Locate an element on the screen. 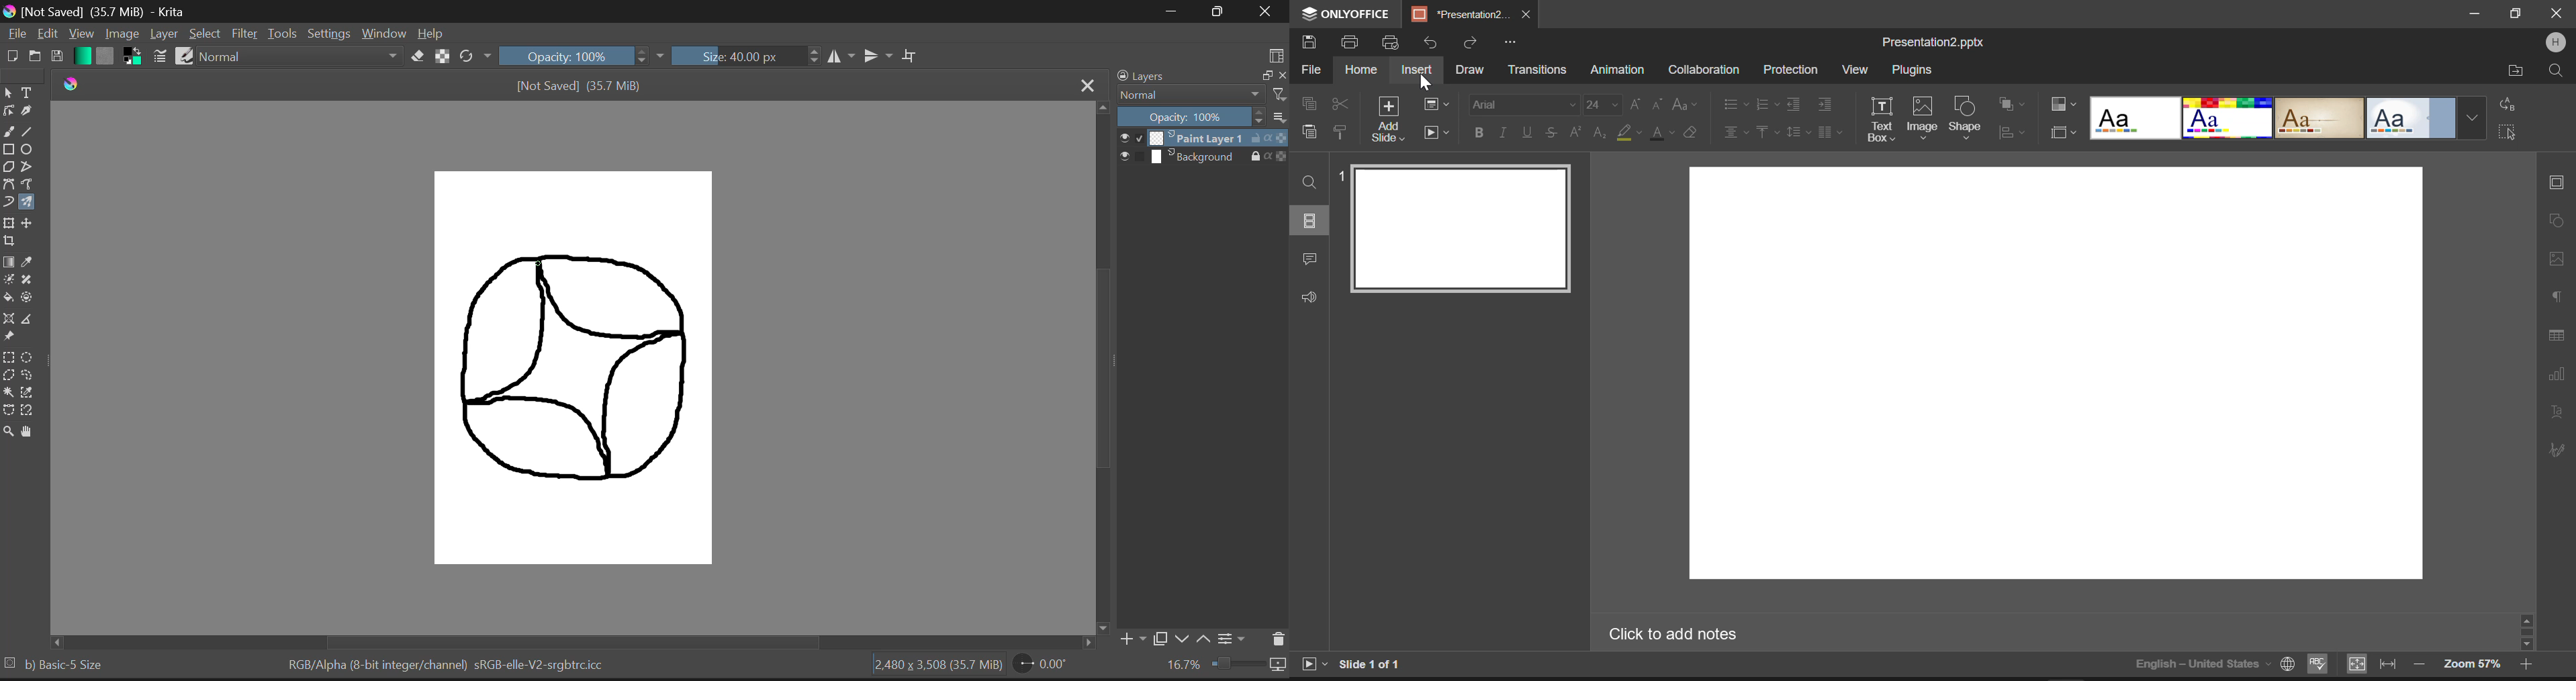 The width and height of the screenshot is (2576, 700). [Not Saved] (35.7 MiB) is located at coordinates (592, 87).